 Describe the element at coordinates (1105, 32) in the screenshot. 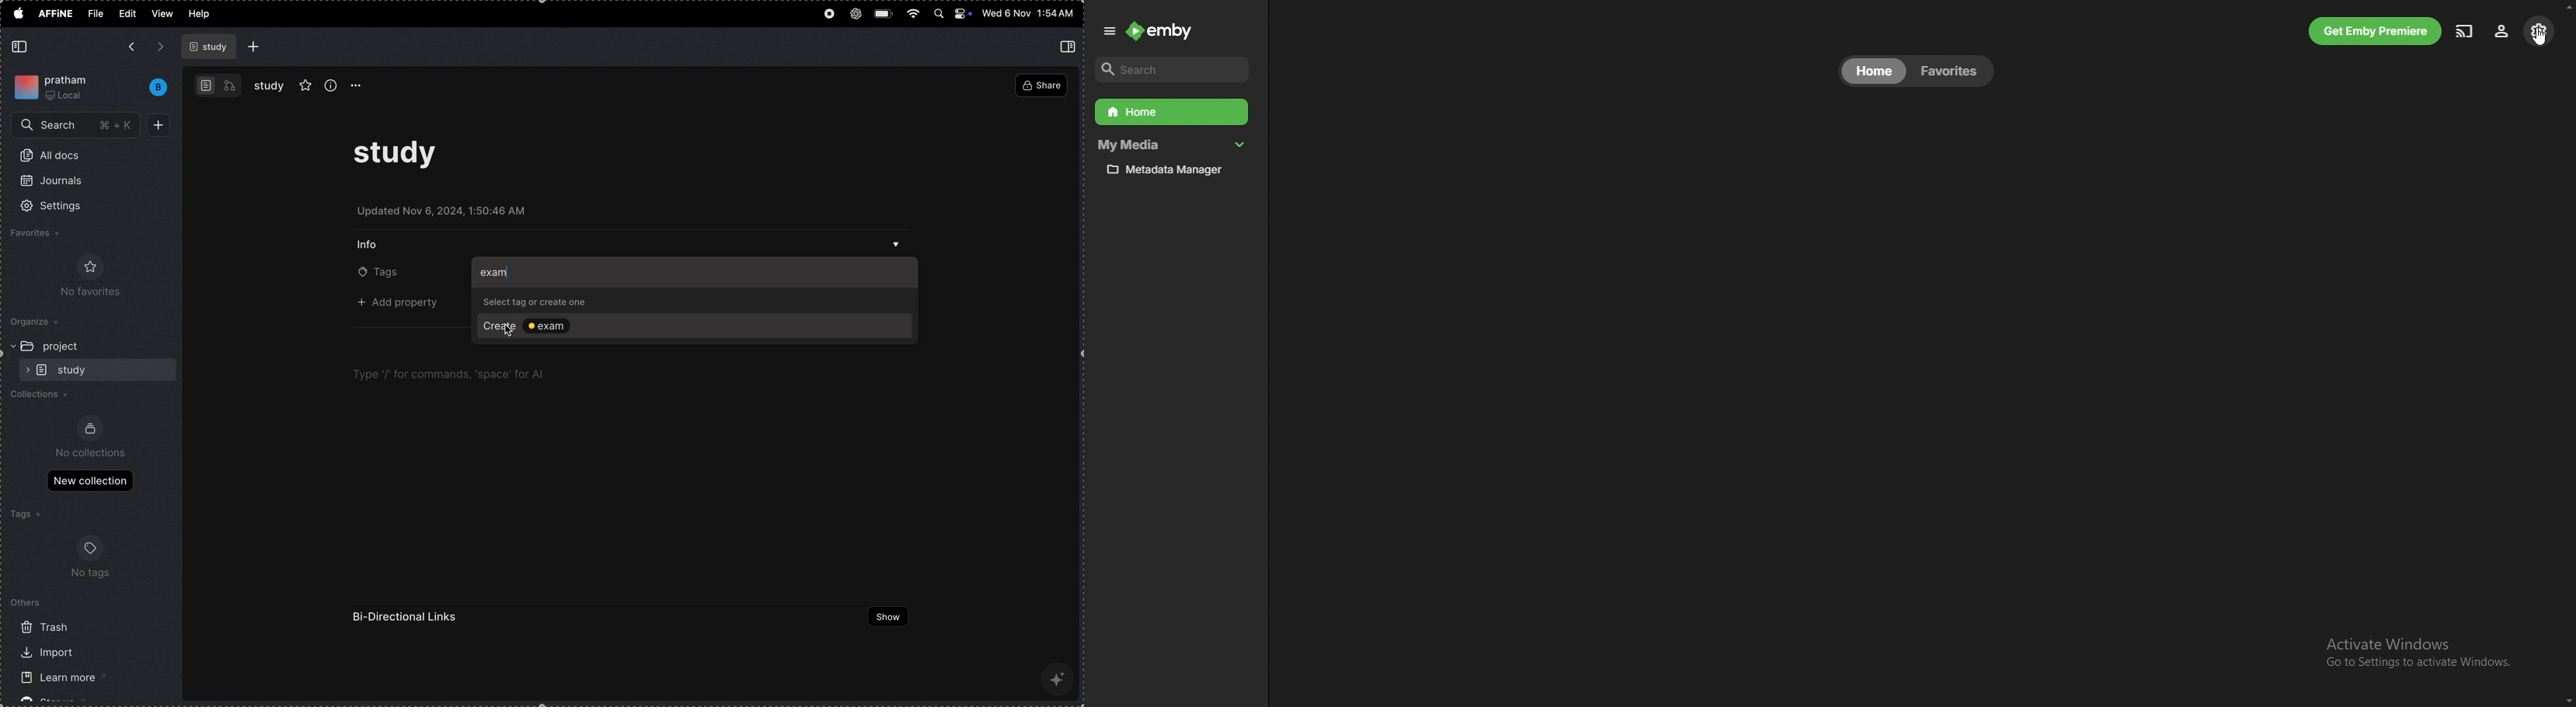

I see `expand` at that location.